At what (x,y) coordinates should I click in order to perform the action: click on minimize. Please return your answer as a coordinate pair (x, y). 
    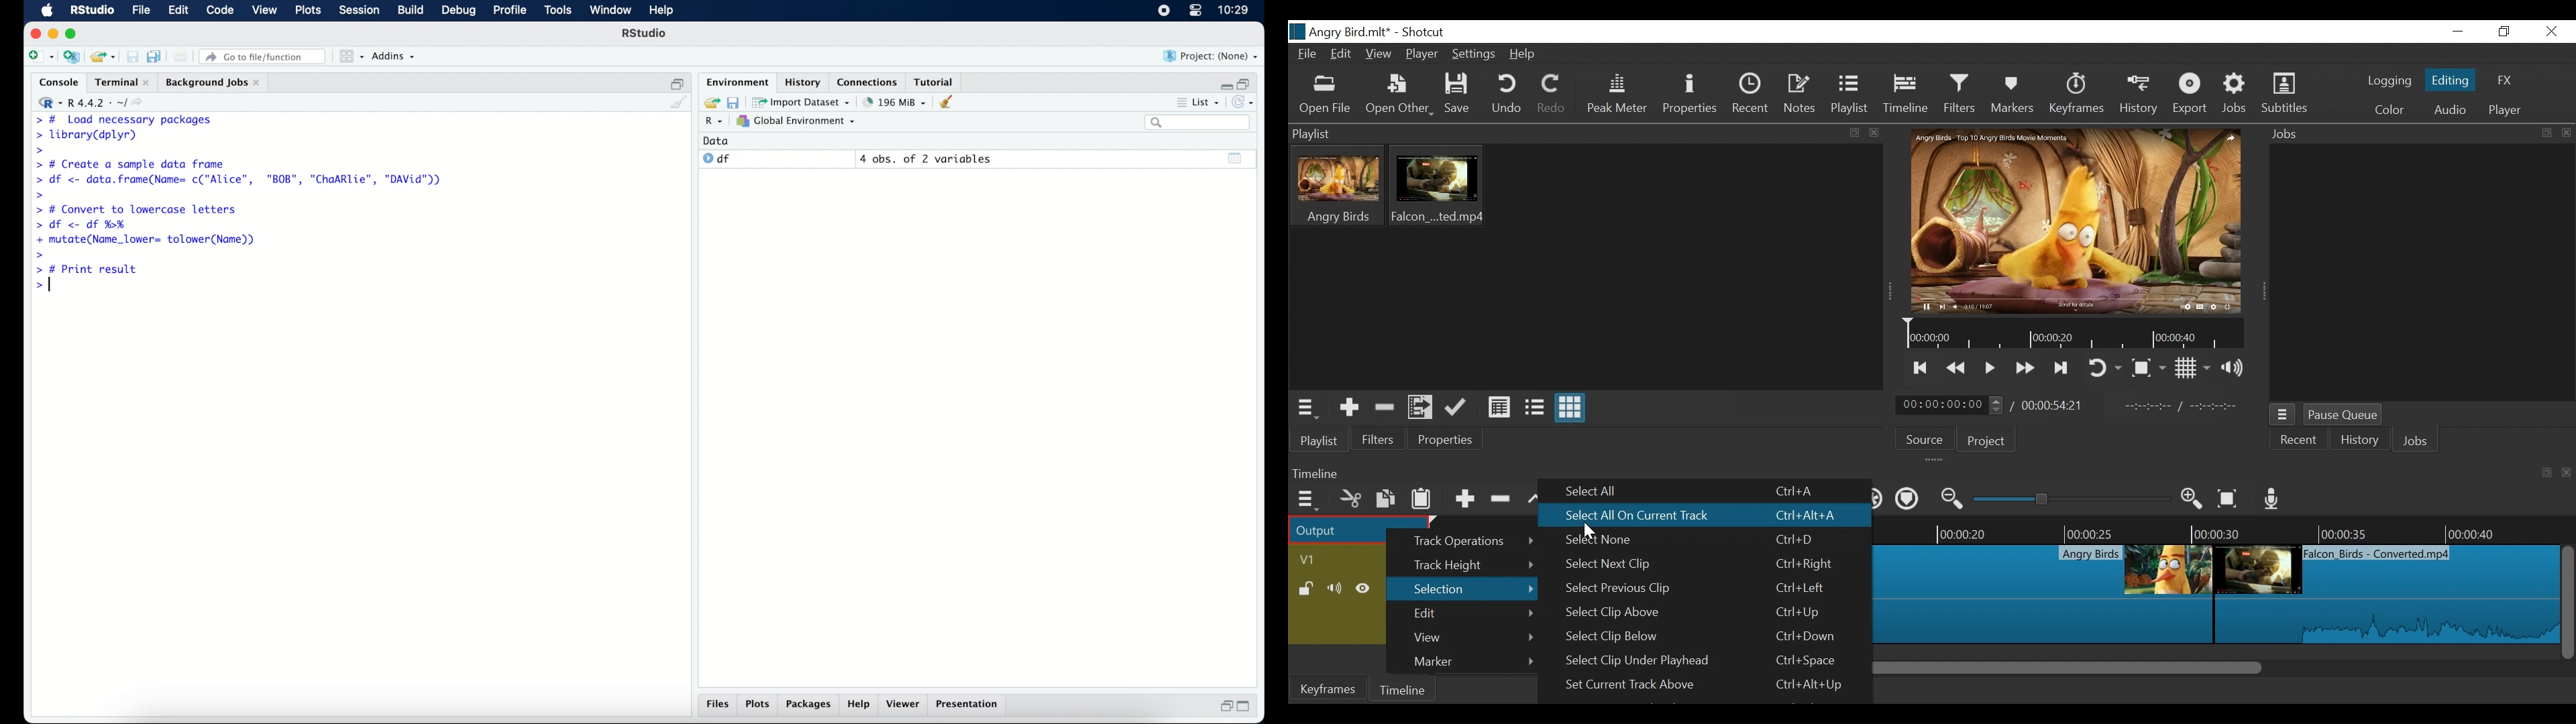
    Looking at the image, I should click on (53, 34).